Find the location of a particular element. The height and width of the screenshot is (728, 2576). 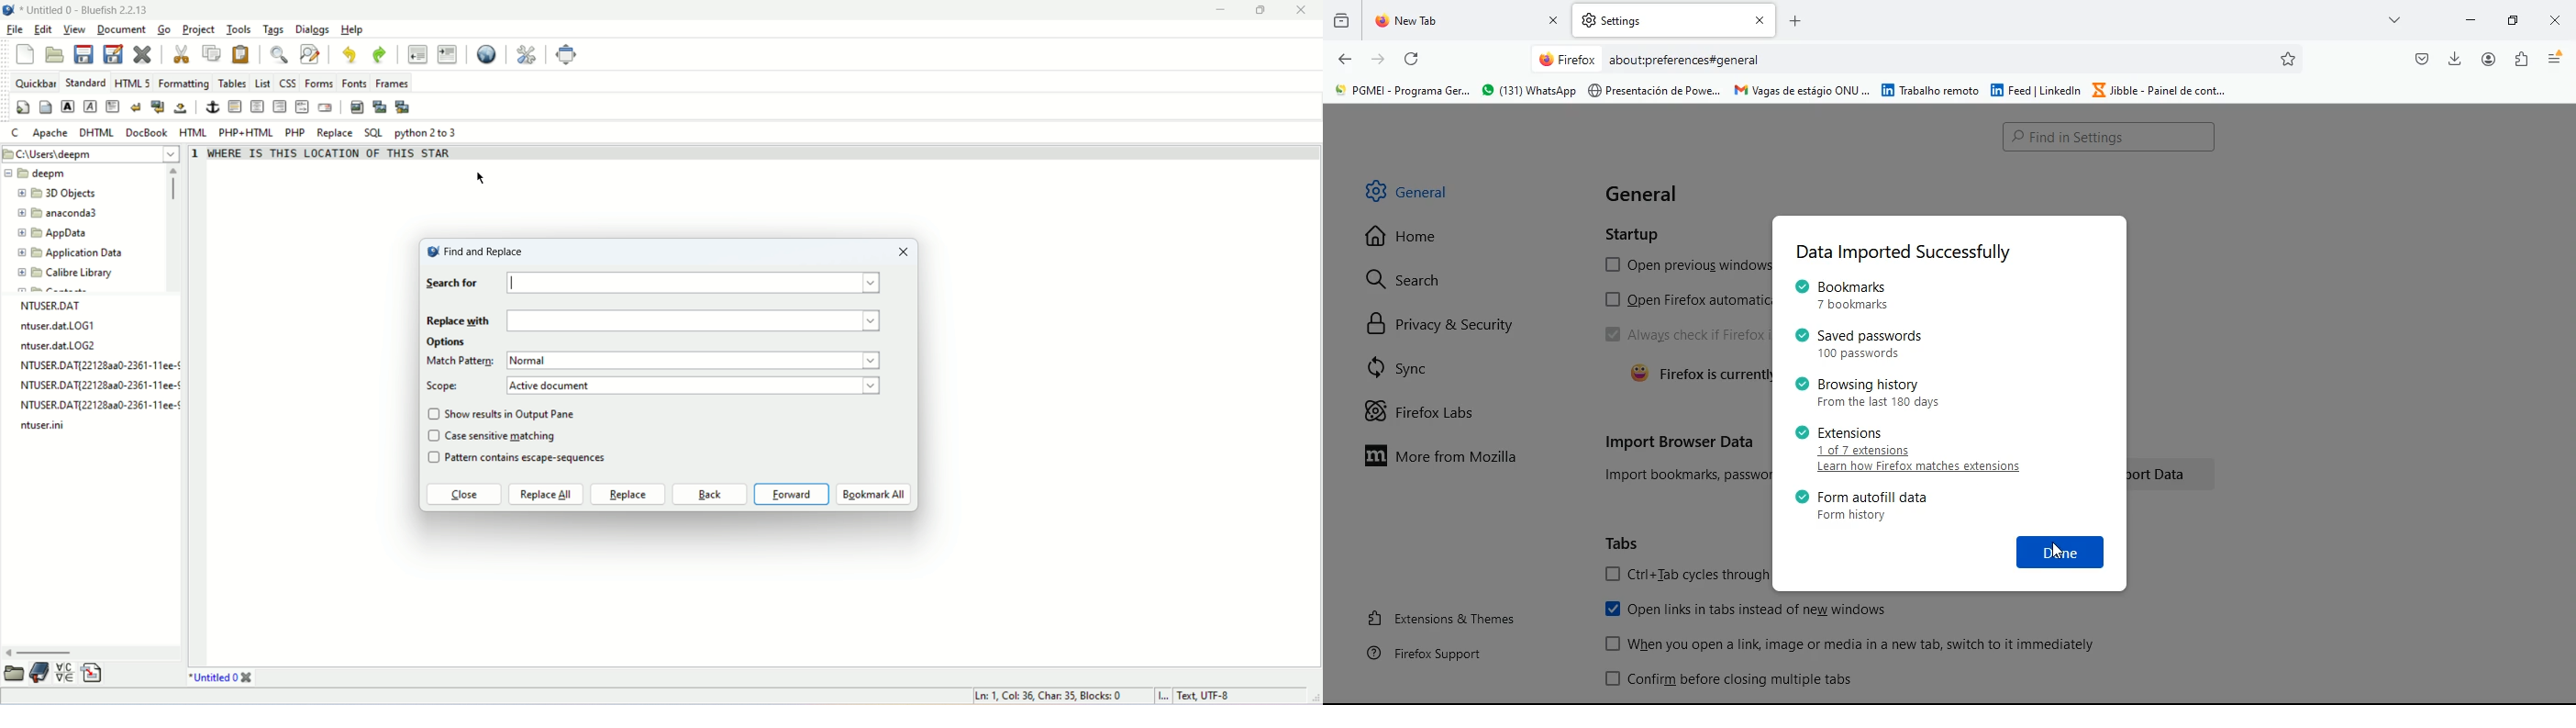

NTUSER.DAT is located at coordinates (53, 305).